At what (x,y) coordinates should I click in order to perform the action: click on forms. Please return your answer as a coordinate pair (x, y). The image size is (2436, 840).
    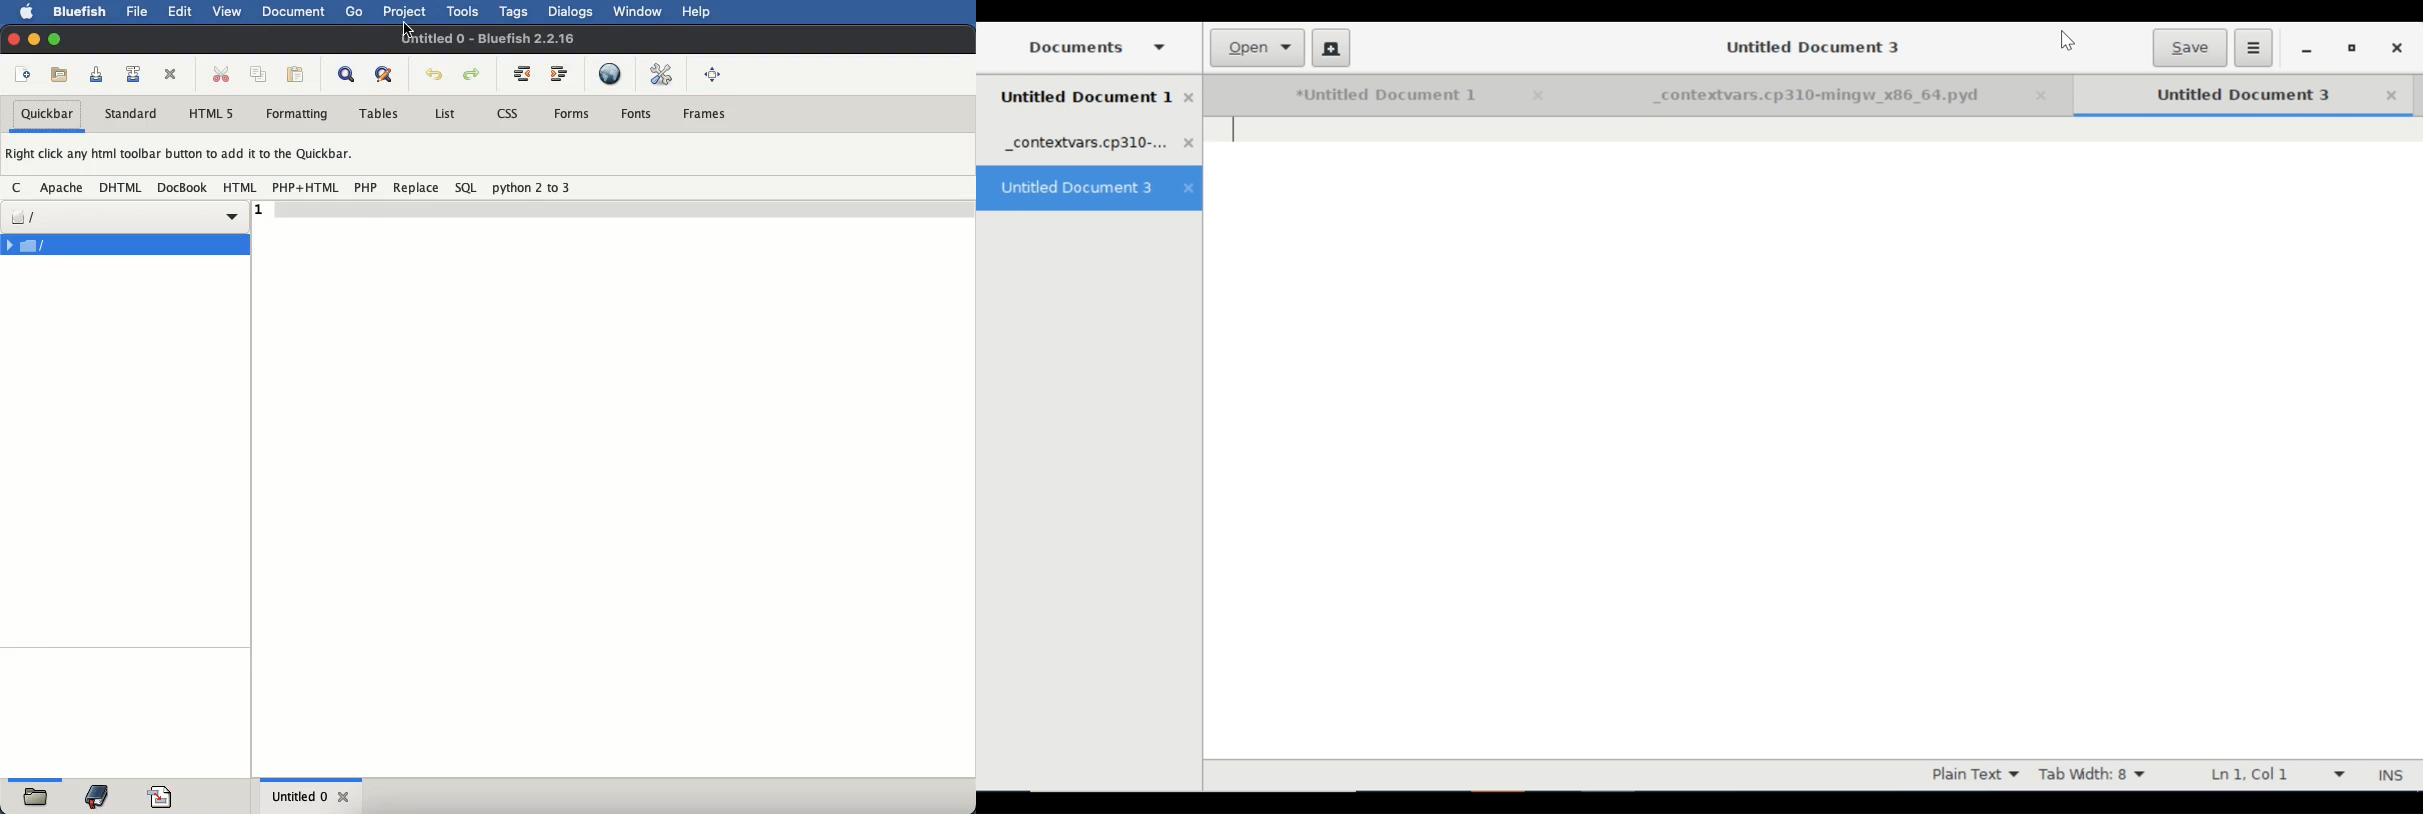
    Looking at the image, I should click on (572, 114).